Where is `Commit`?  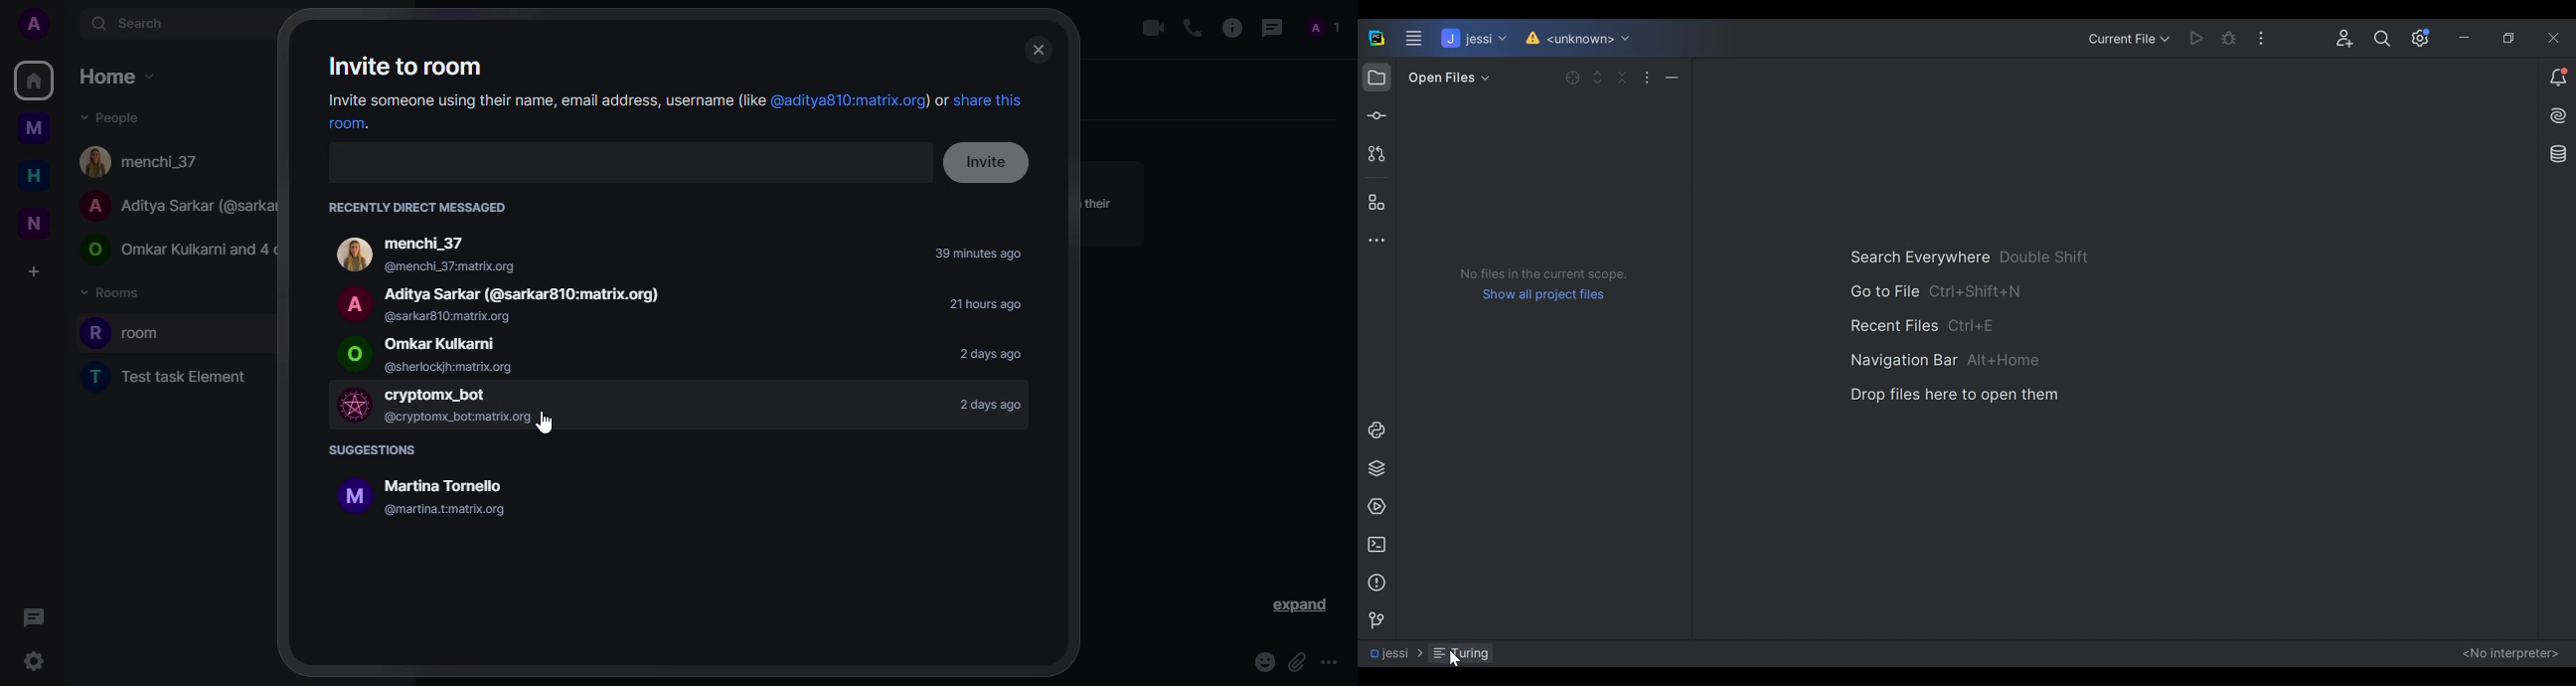 Commit is located at coordinates (1375, 114).